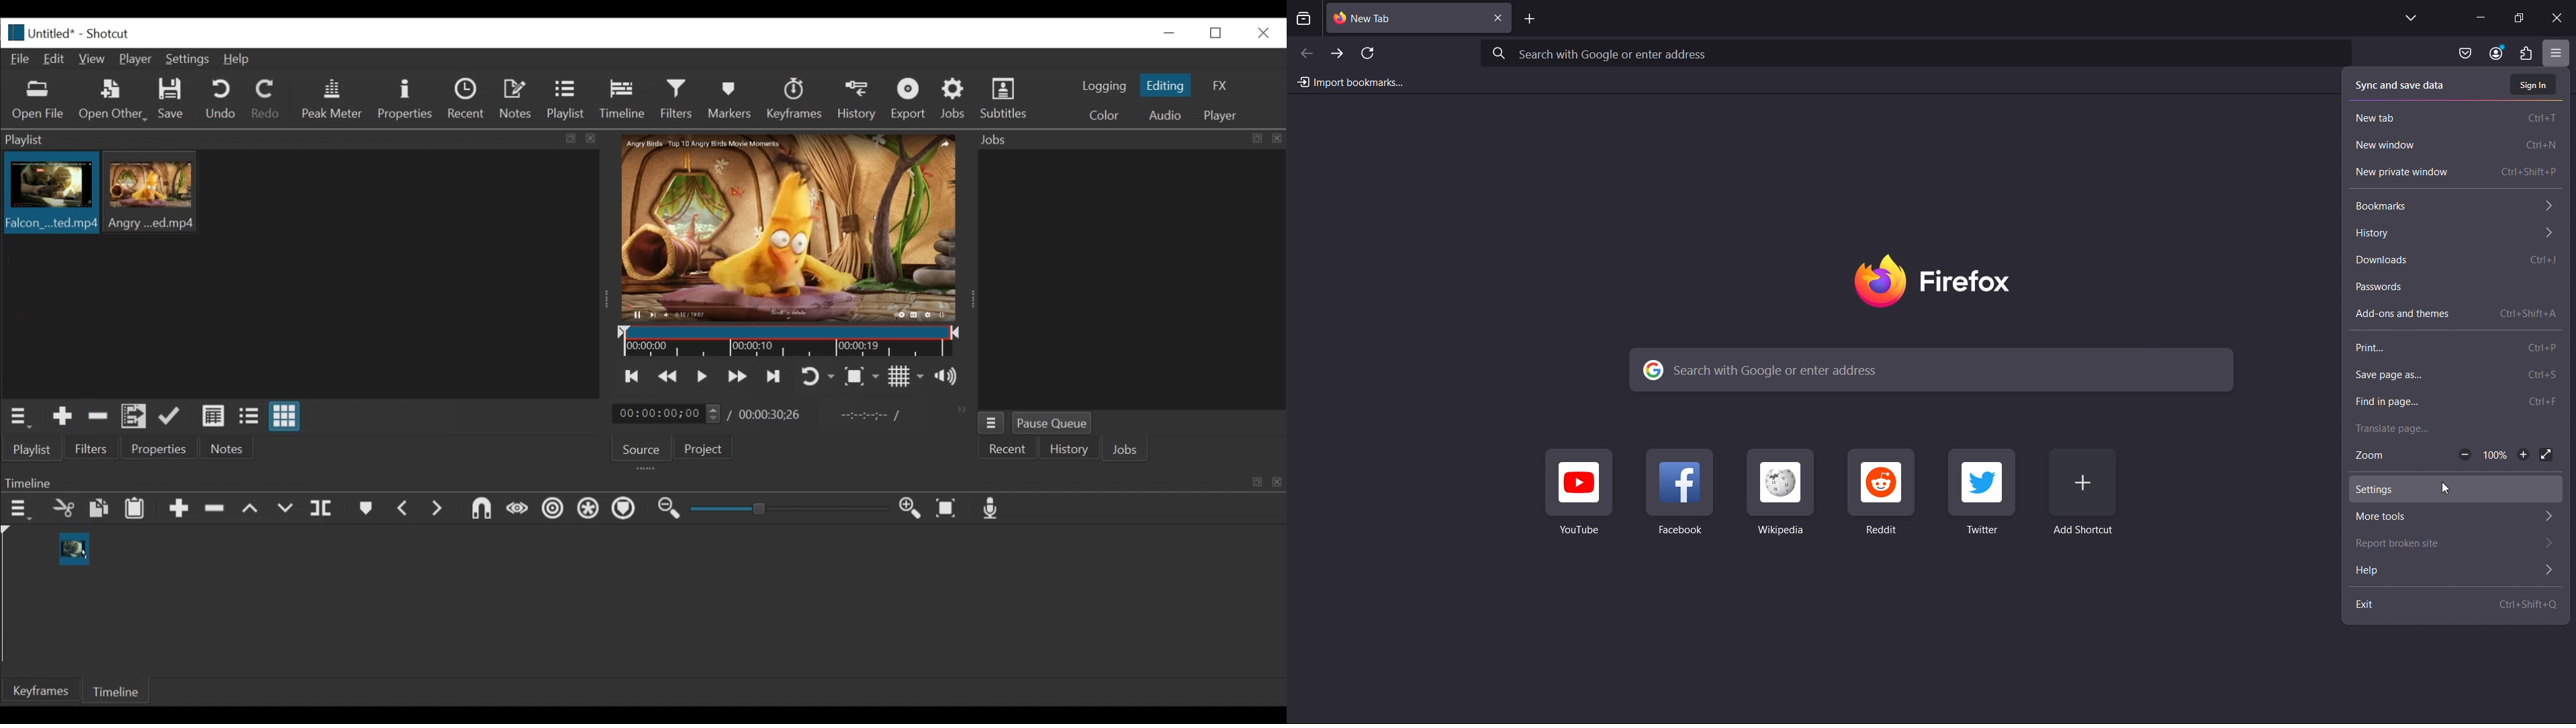 This screenshot has width=2576, height=728. I want to click on Remove cut, so click(217, 511).